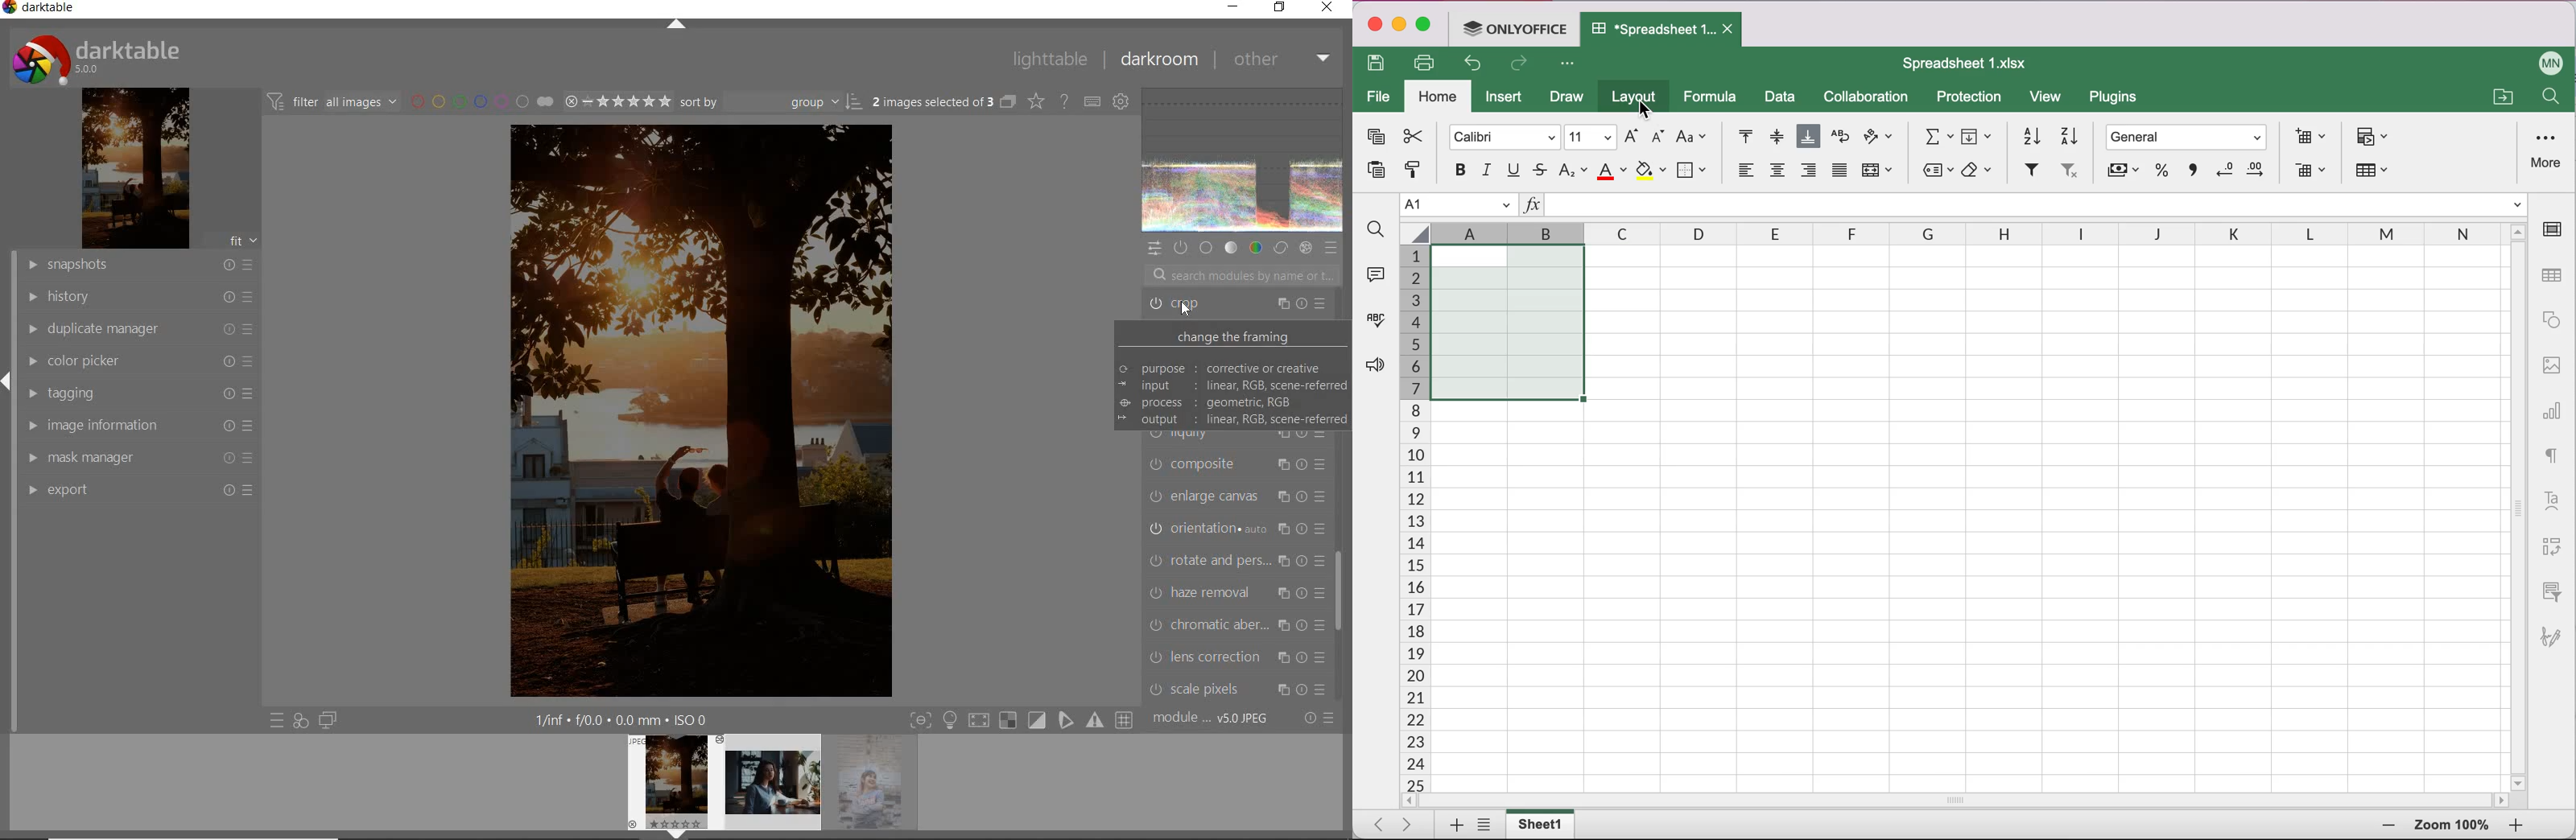 The image size is (2576, 840). What do you see at coordinates (1399, 26) in the screenshot?
I see `minimize` at bounding box center [1399, 26].